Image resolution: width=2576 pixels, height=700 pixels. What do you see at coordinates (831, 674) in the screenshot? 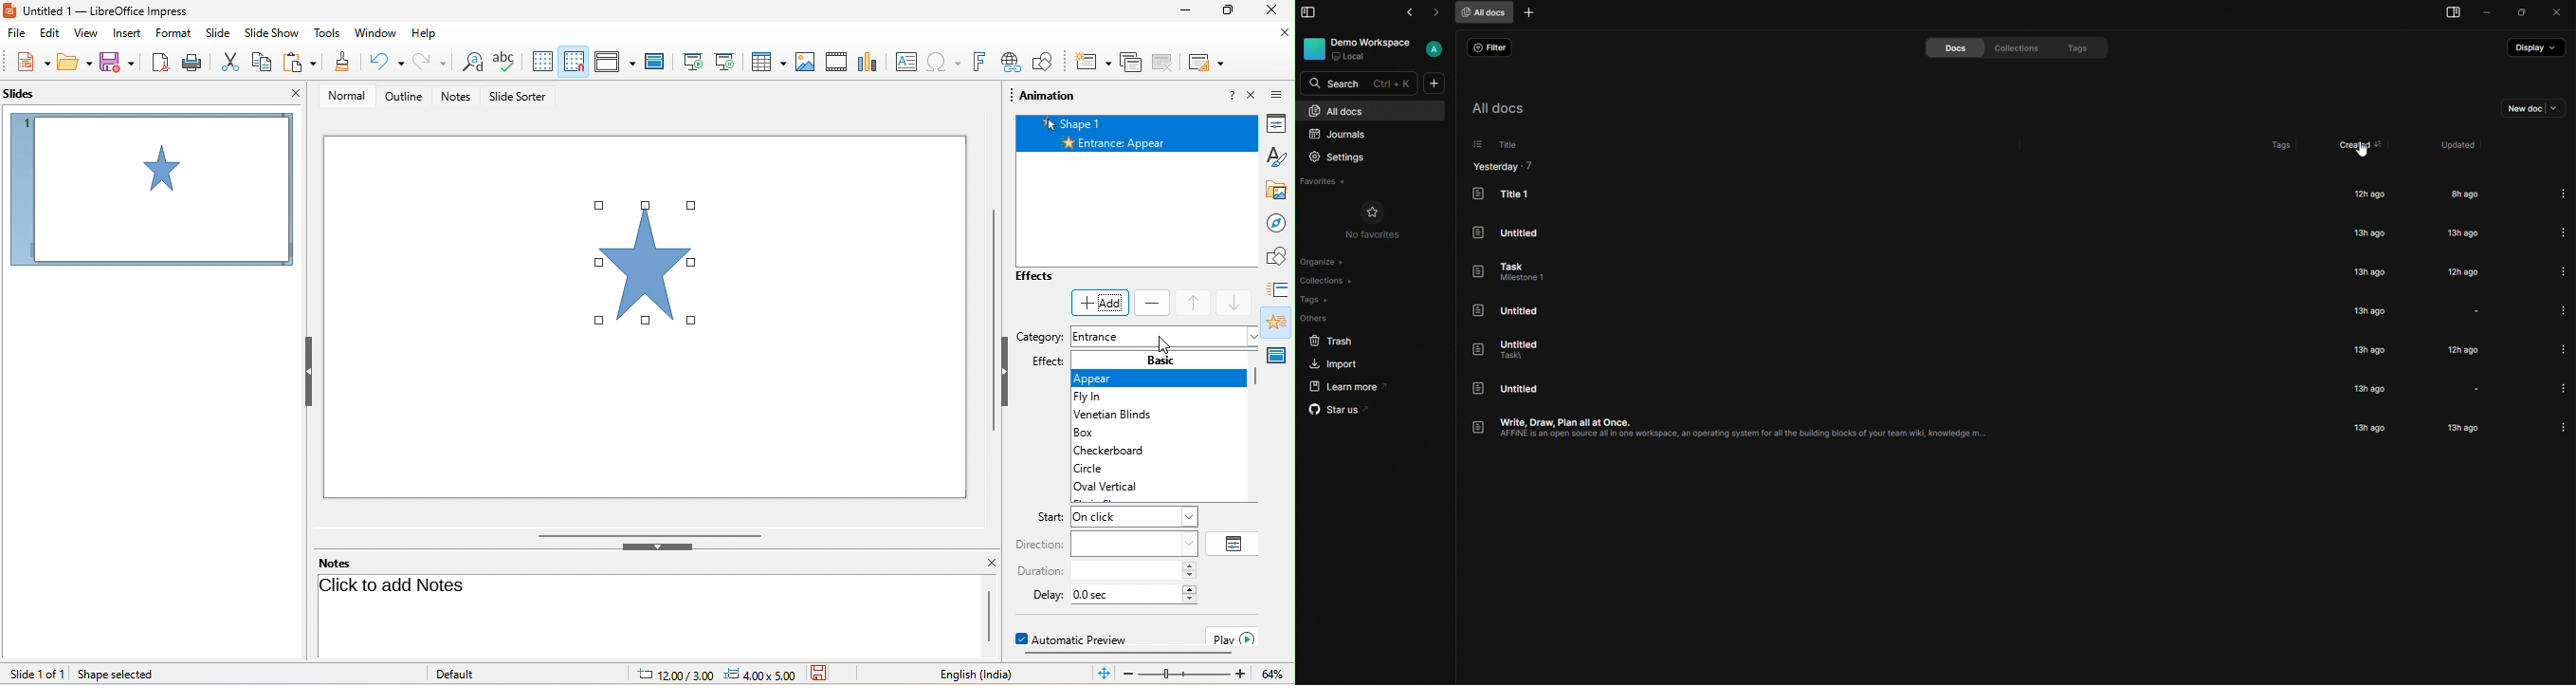
I see `the document has not been modified since the last save` at bounding box center [831, 674].